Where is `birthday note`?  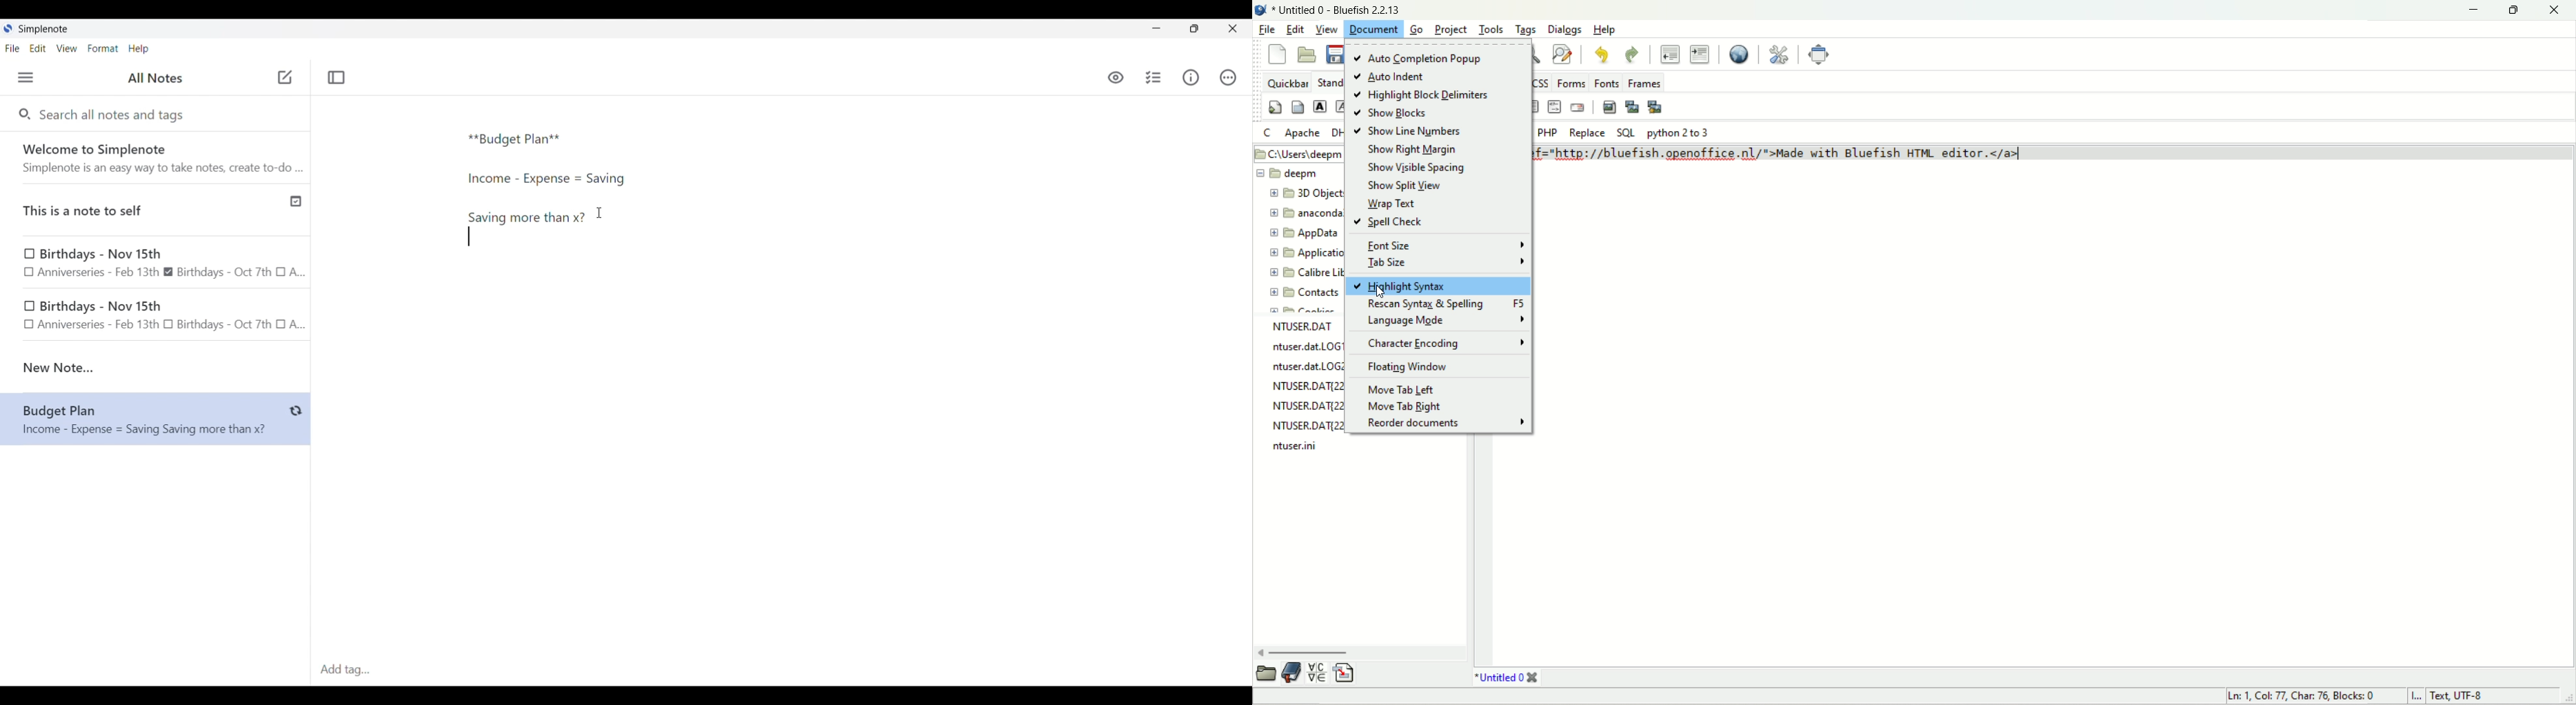
birthday note is located at coordinates (157, 317).